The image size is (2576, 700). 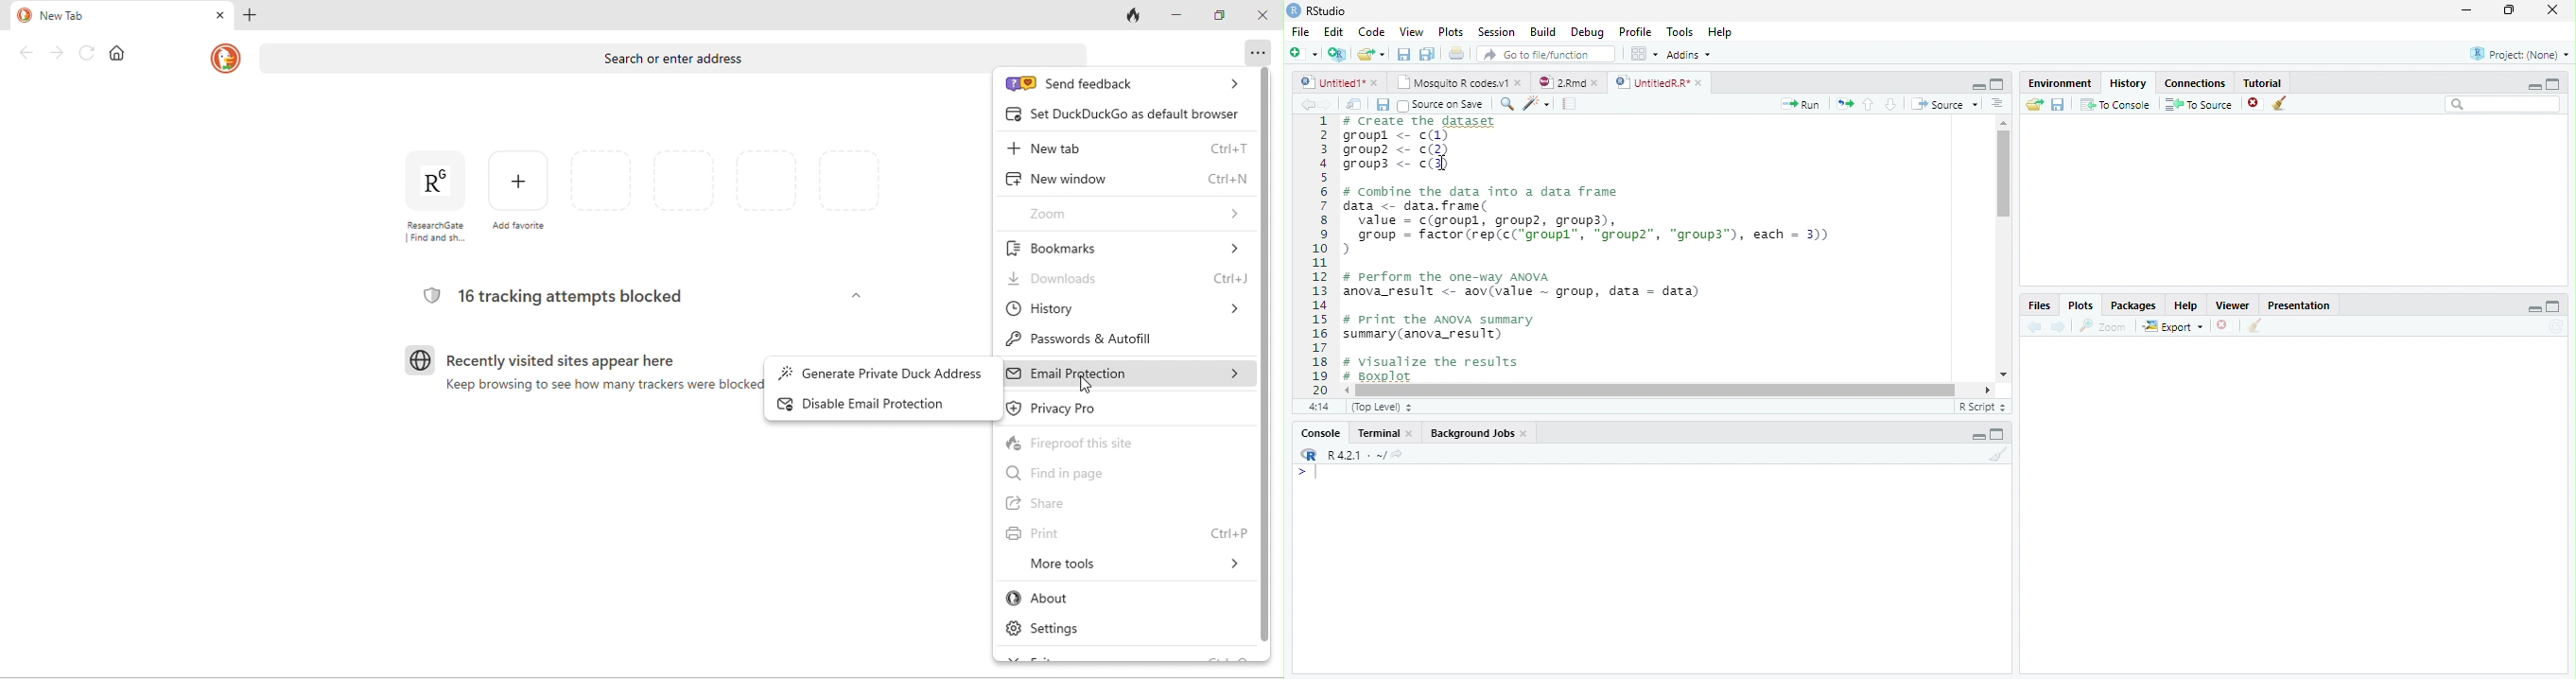 What do you see at coordinates (1946, 105) in the screenshot?
I see `Source` at bounding box center [1946, 105].